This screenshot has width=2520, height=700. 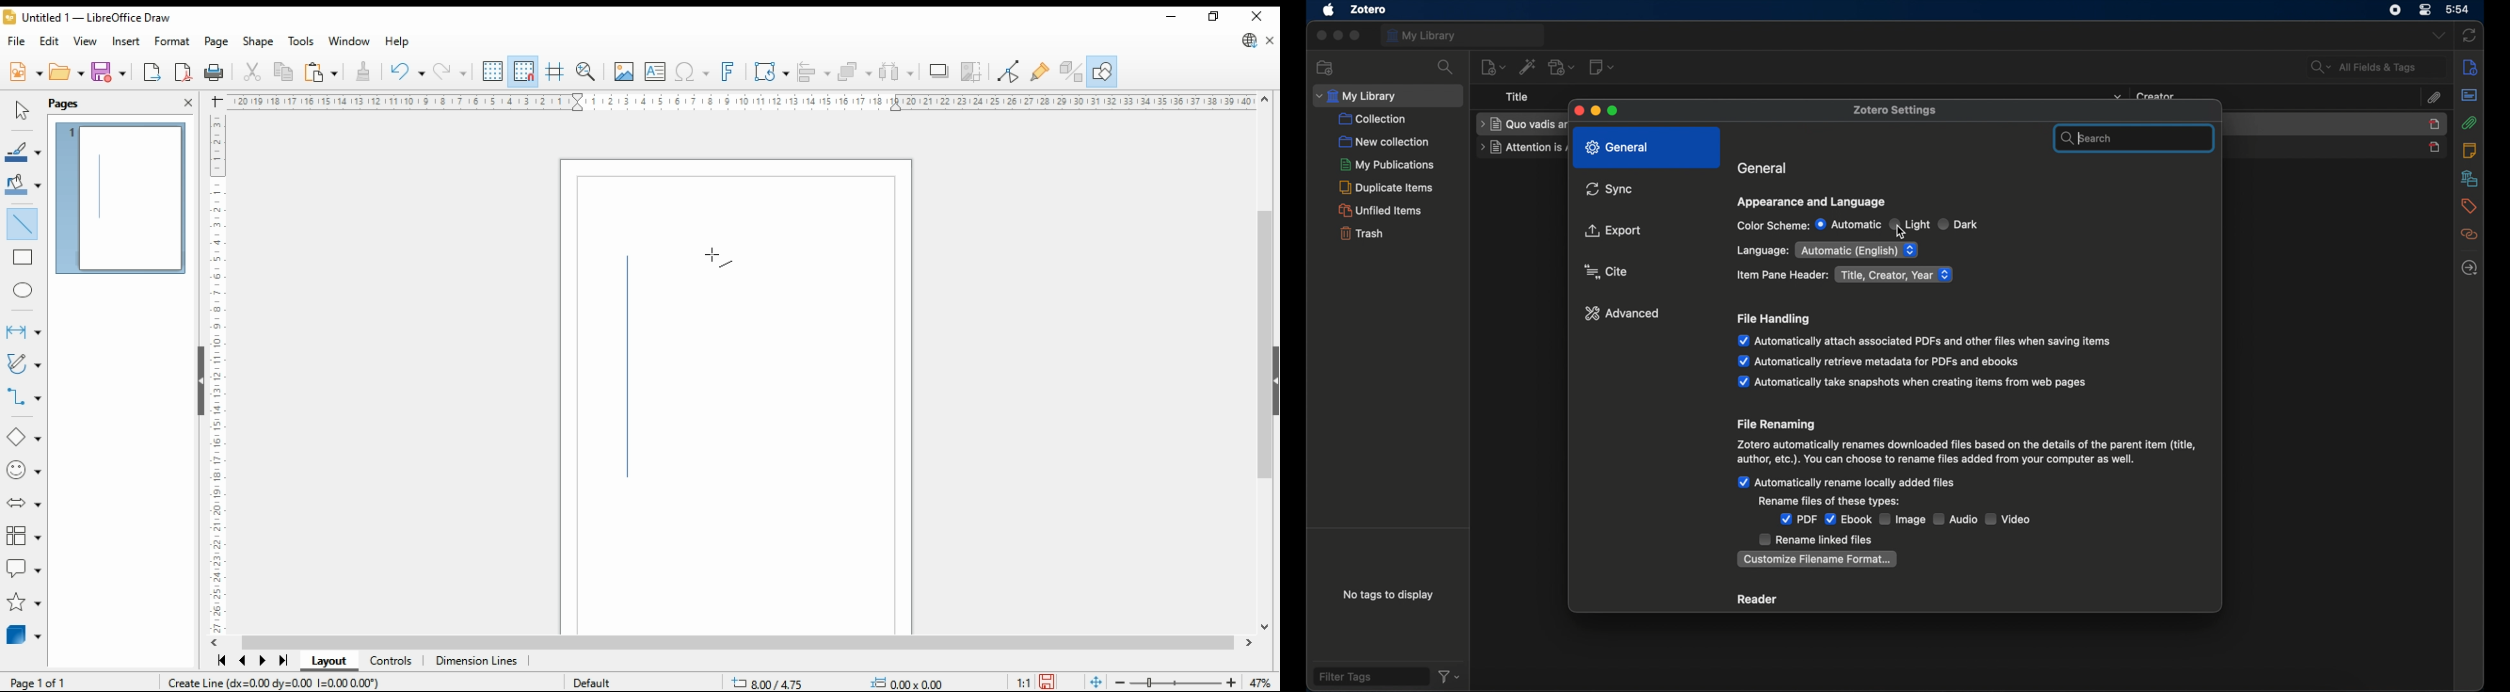 I want to click on pdf, so click(x=1800, y=519).